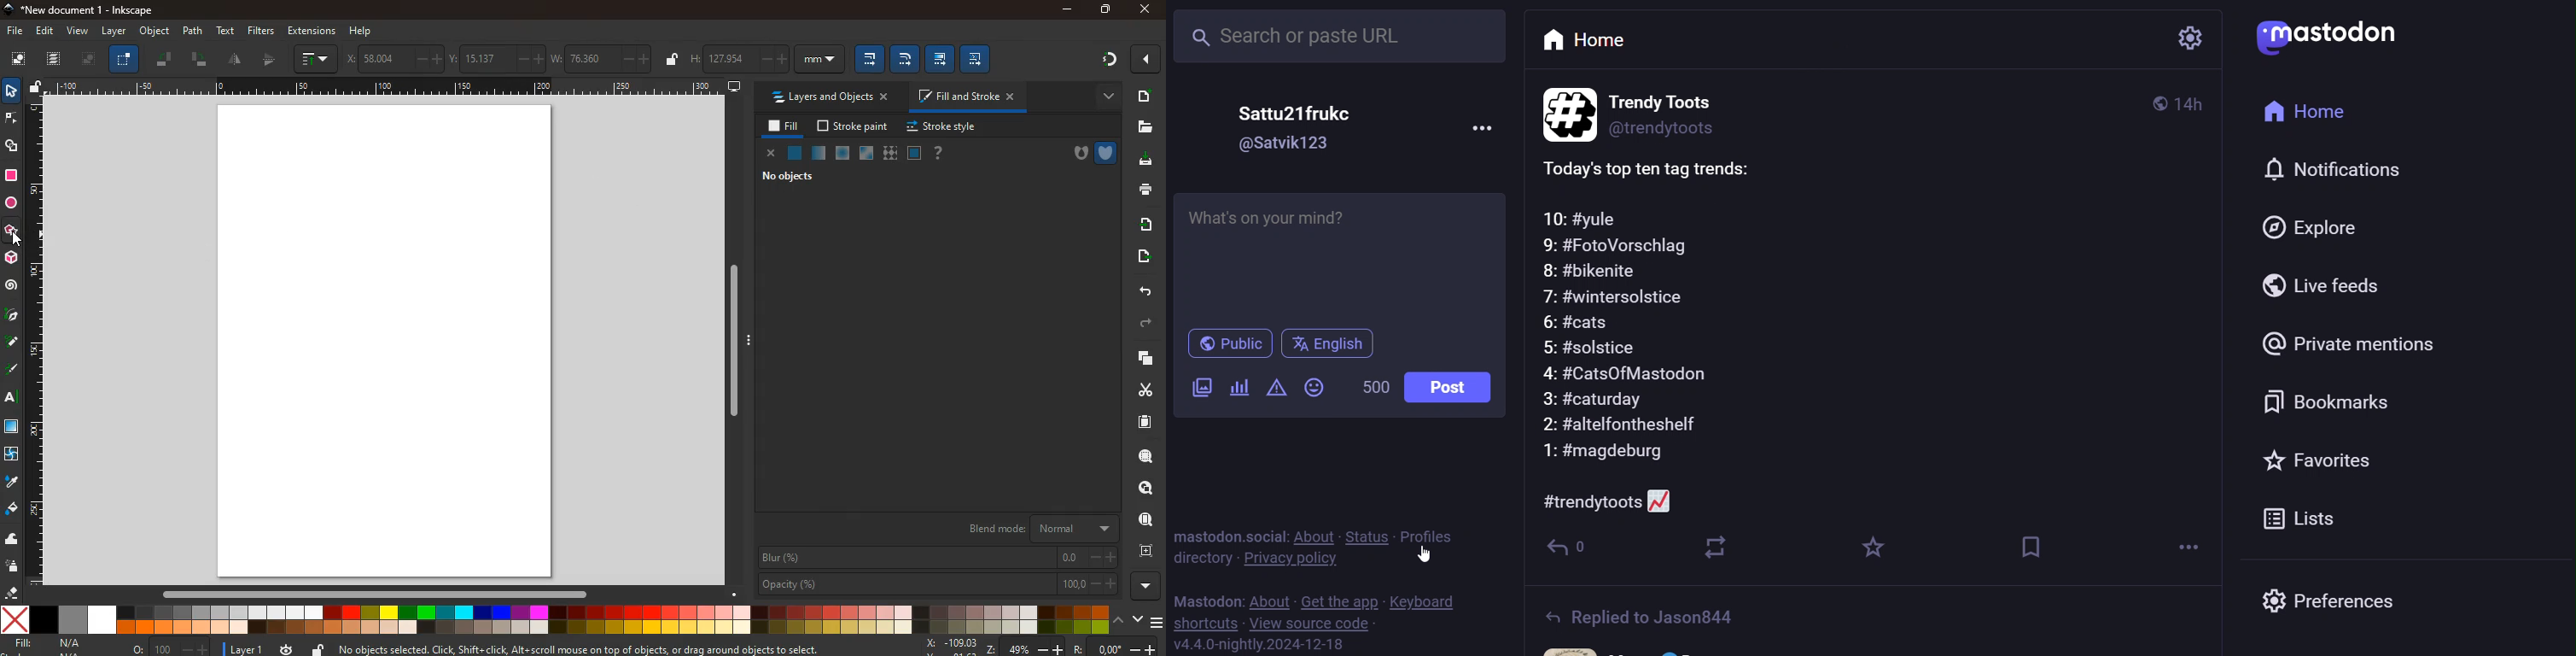 The height and width of the screenshot is (672, 2576). I want to click on tilt, so click(199, 60).